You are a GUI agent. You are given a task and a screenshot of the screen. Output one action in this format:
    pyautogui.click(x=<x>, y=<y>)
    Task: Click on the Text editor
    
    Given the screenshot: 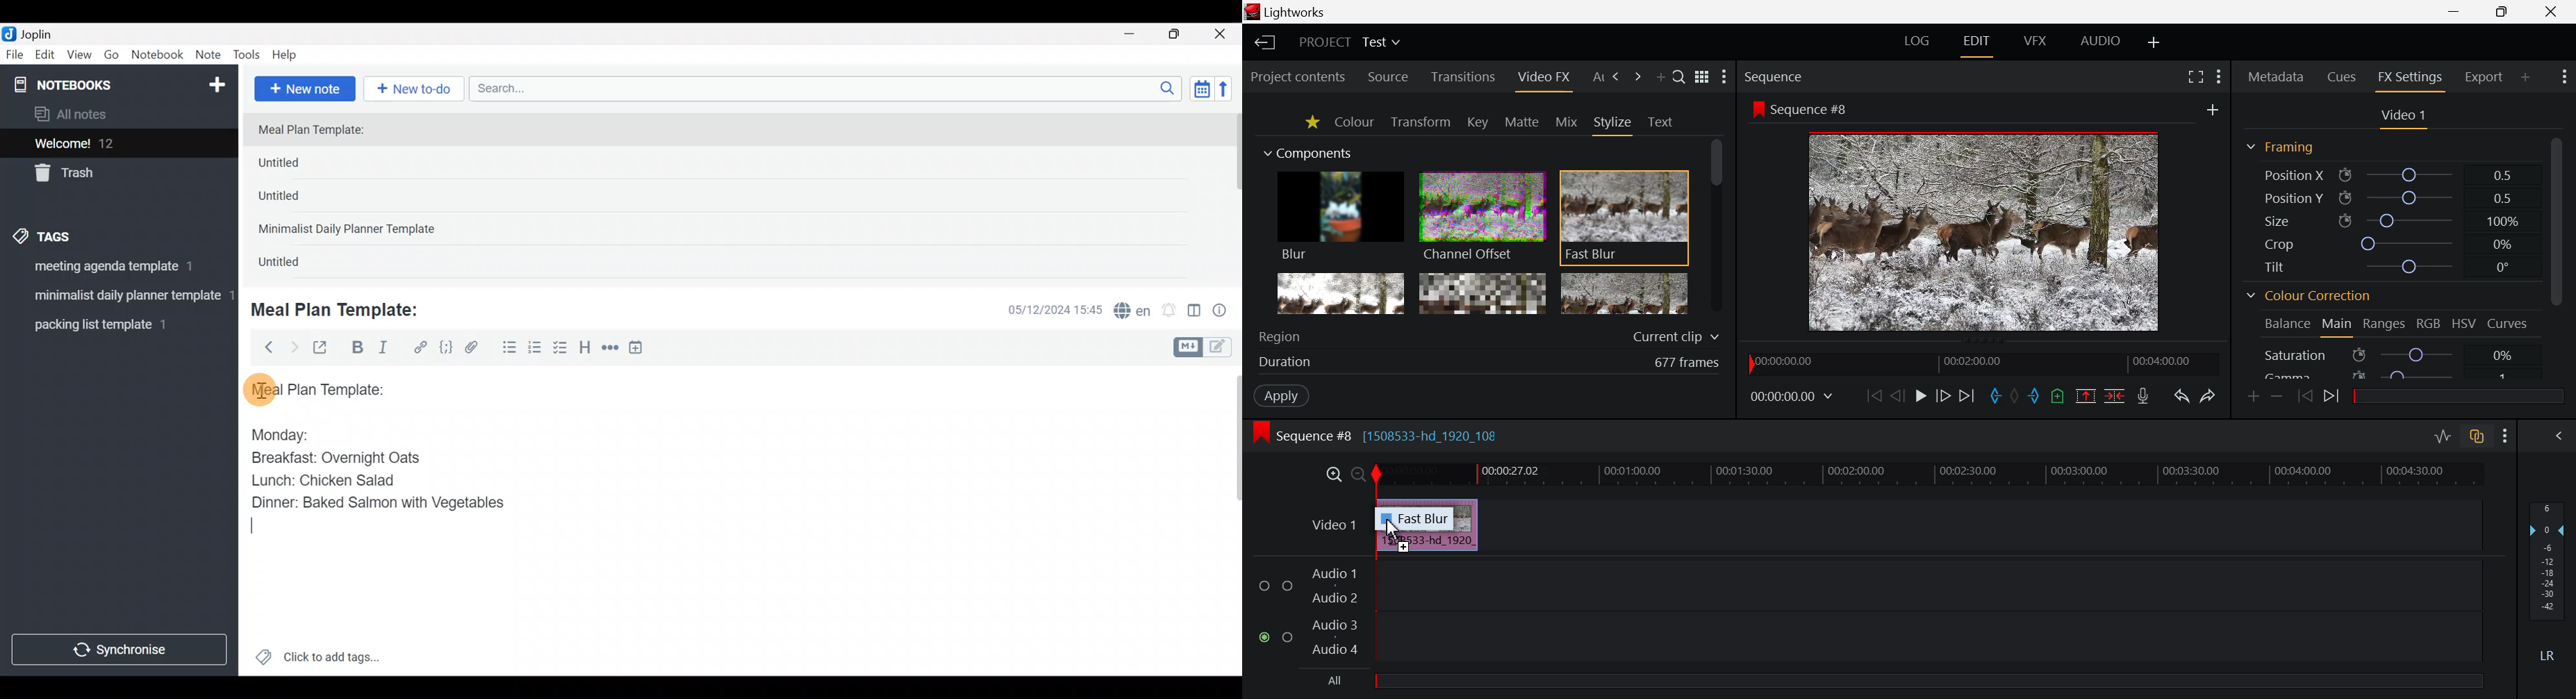 What is the action you would take?
    pyautogui.click(x=722, y=592)
    